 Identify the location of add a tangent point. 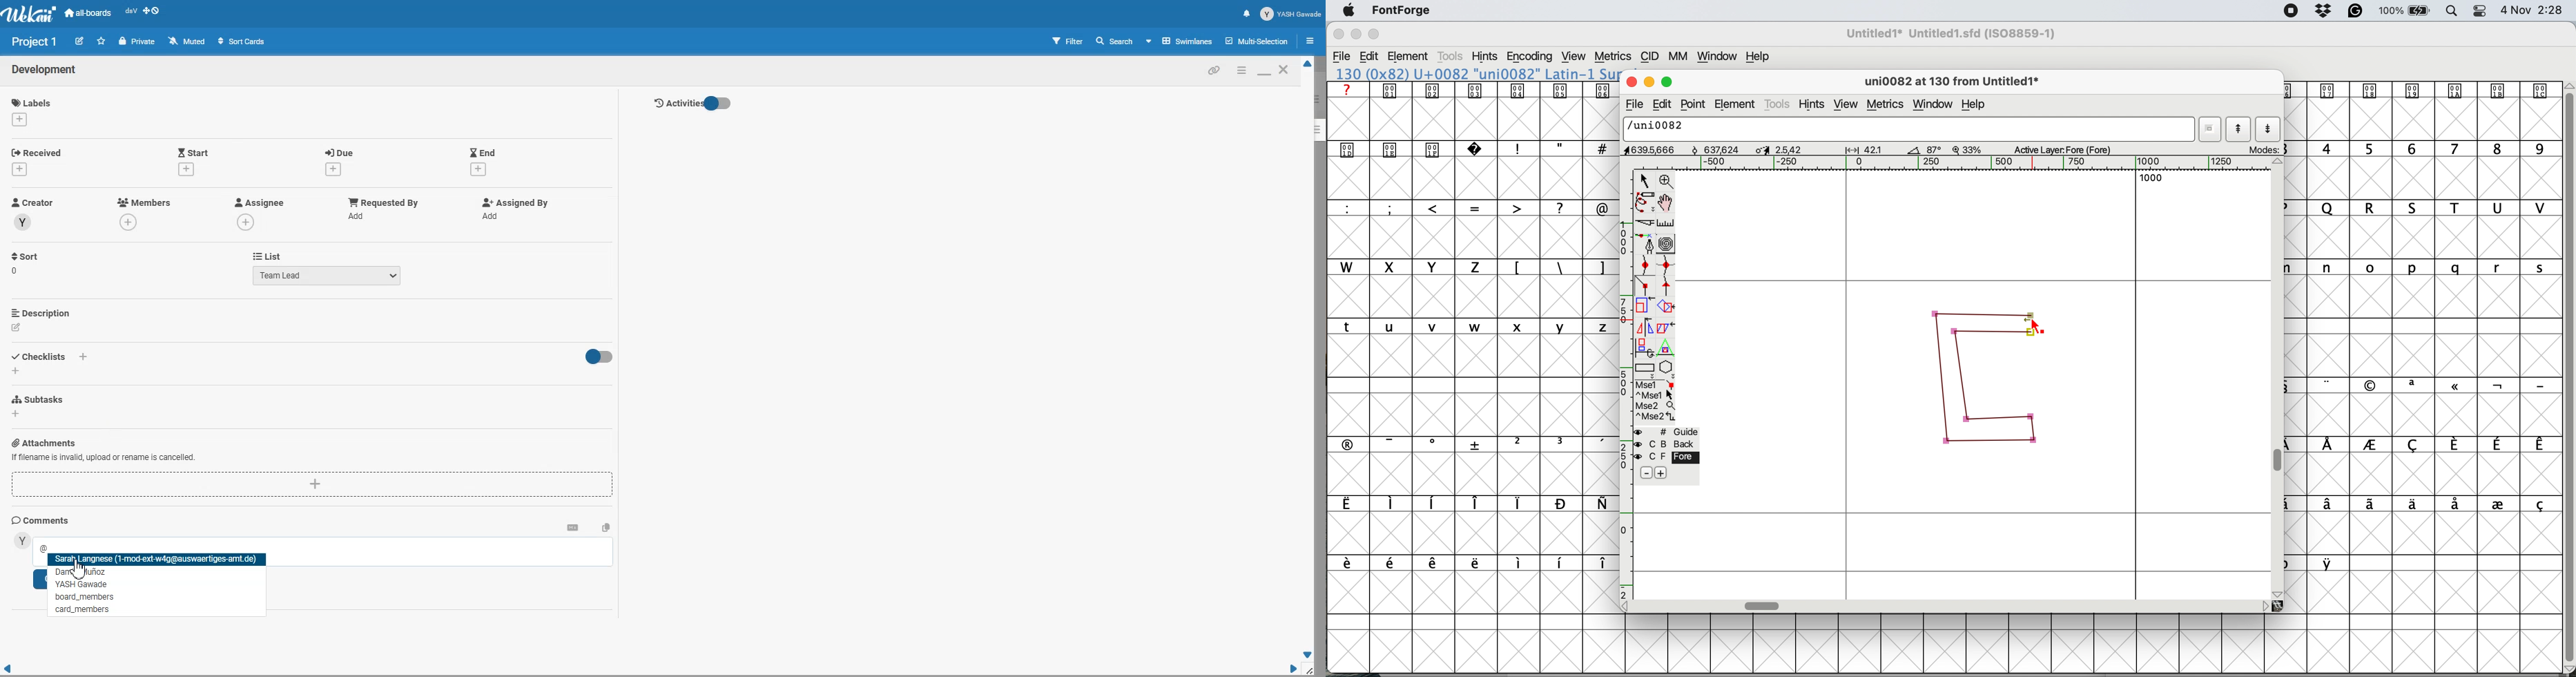
(1667, 286).